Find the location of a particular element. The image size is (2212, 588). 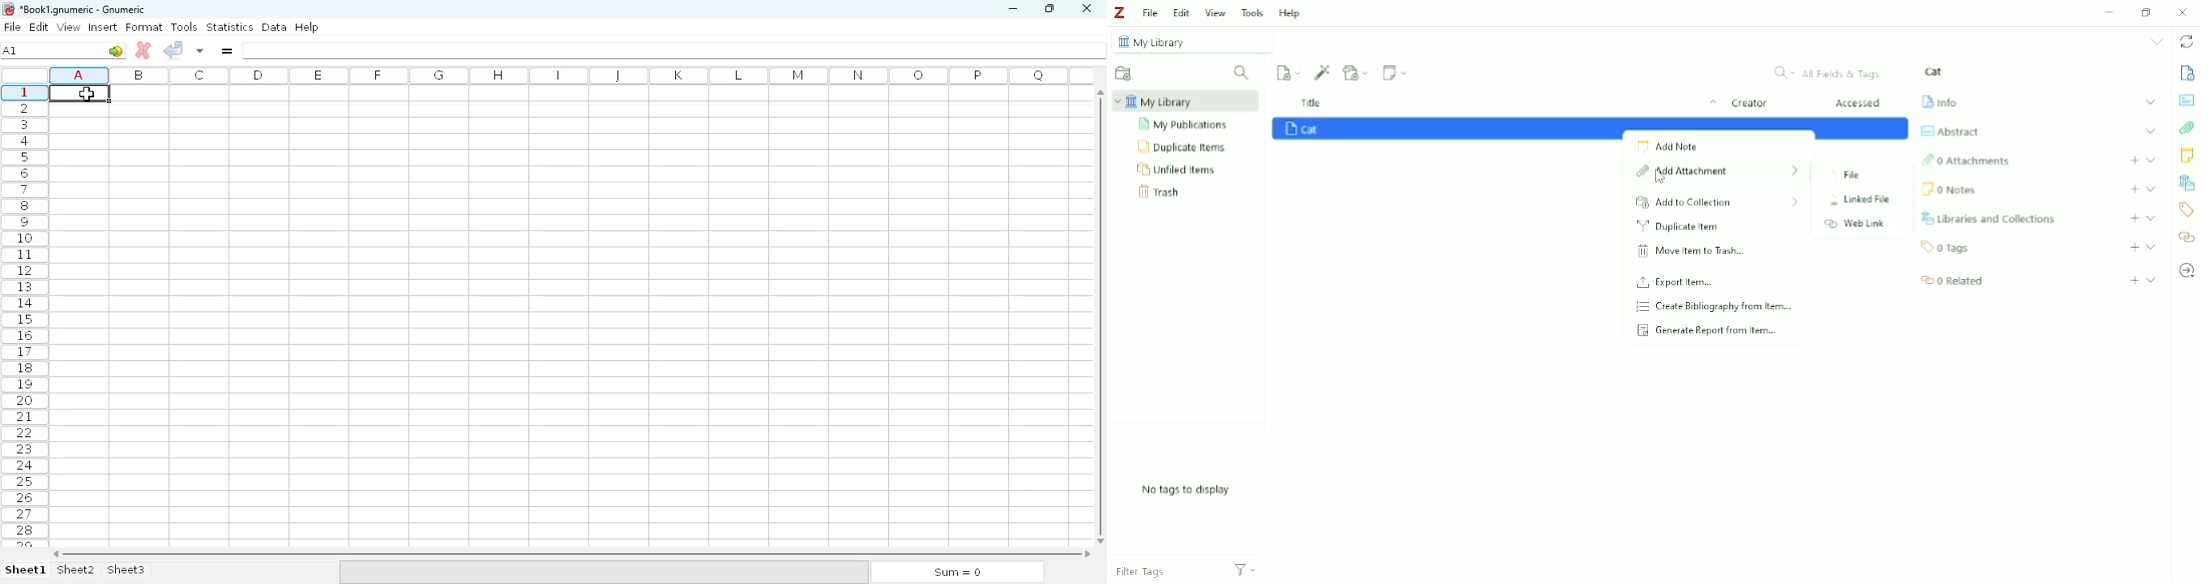

Abstract is located at coordinates (1948, 131).